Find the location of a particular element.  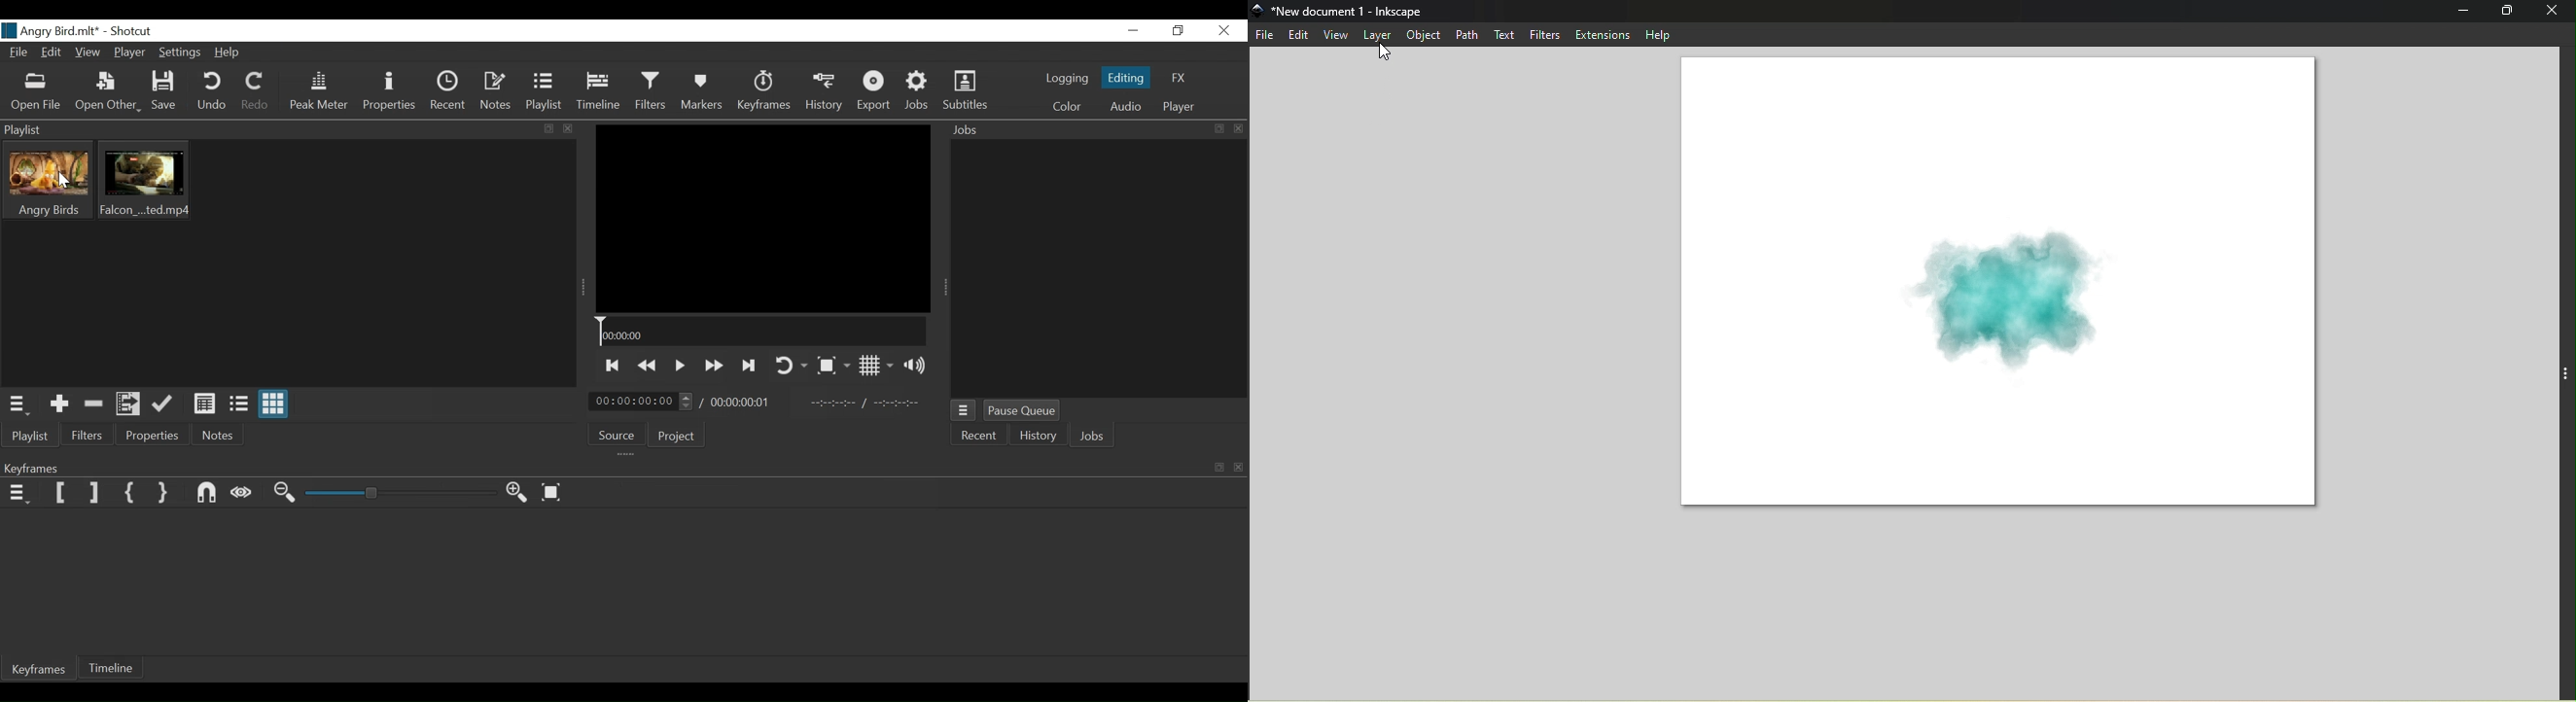

Settings is located at coordinates (178, 54).